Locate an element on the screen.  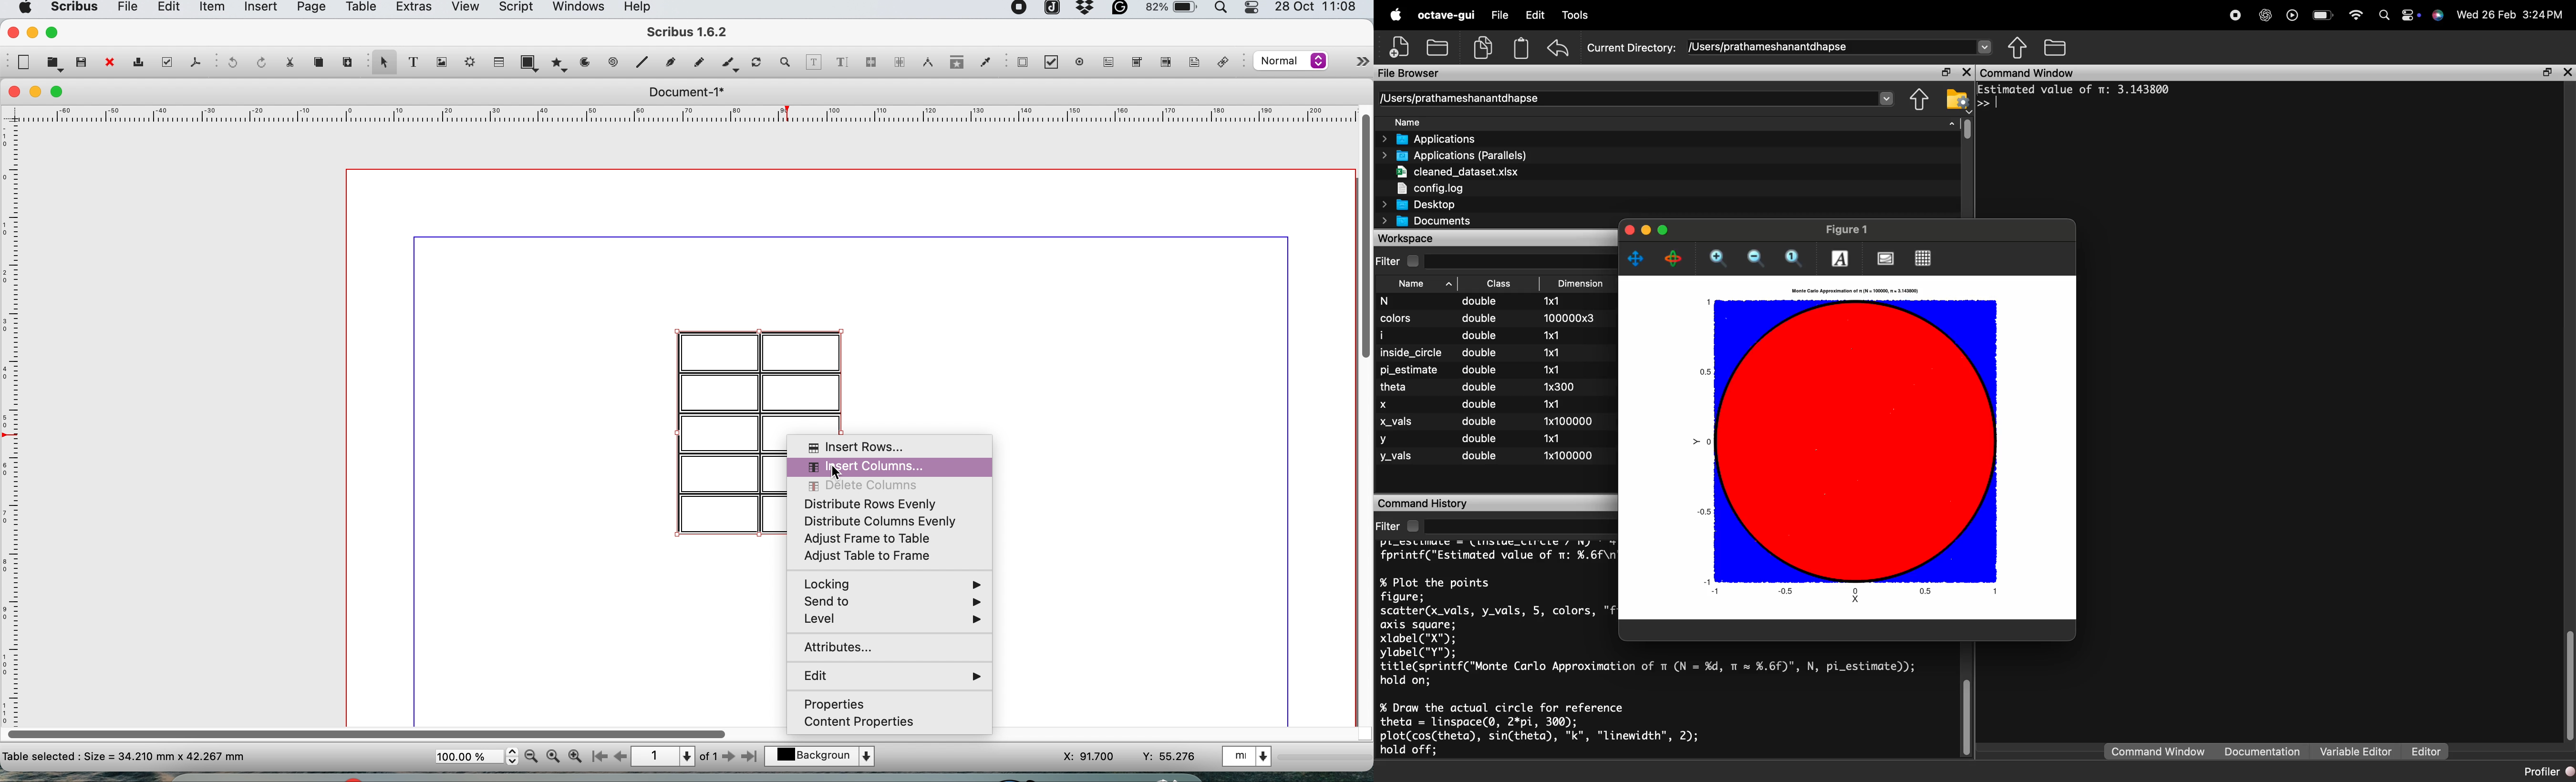
cursor is located at coordinates (833, 473).